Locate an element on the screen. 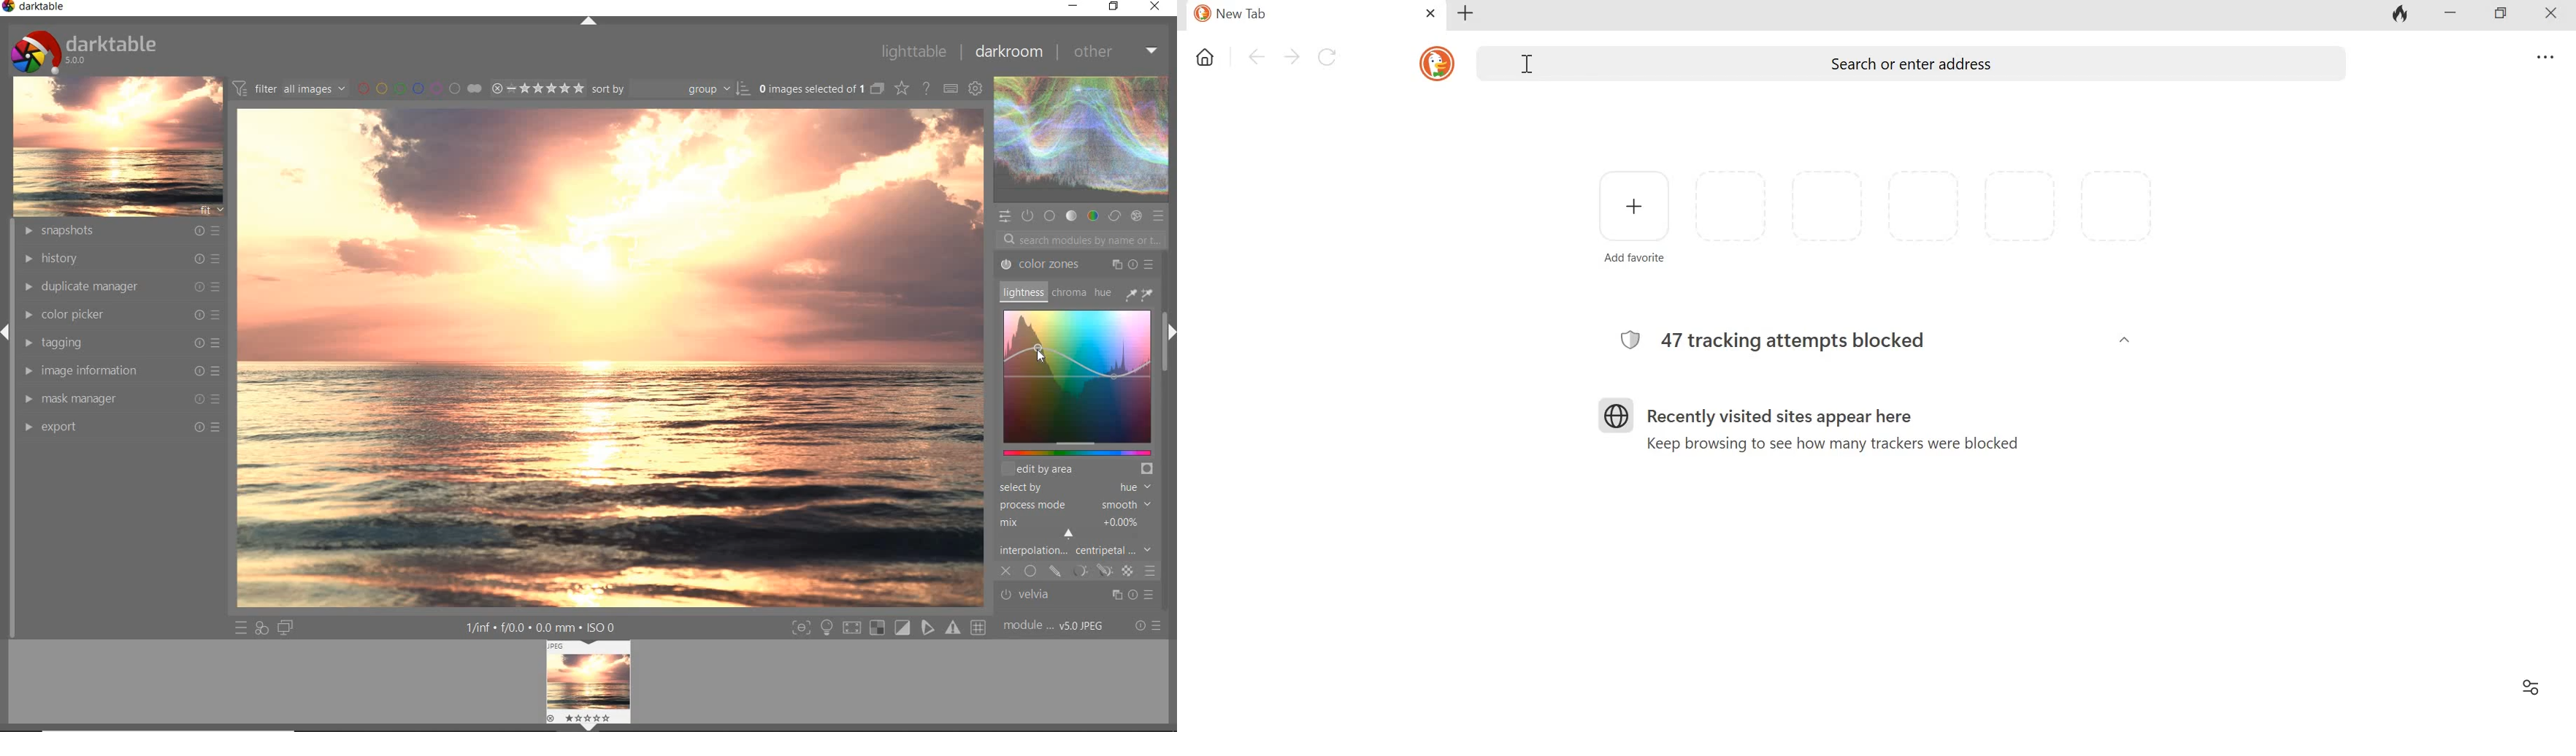  Add shortcut is located at coordinates (1634, 215).